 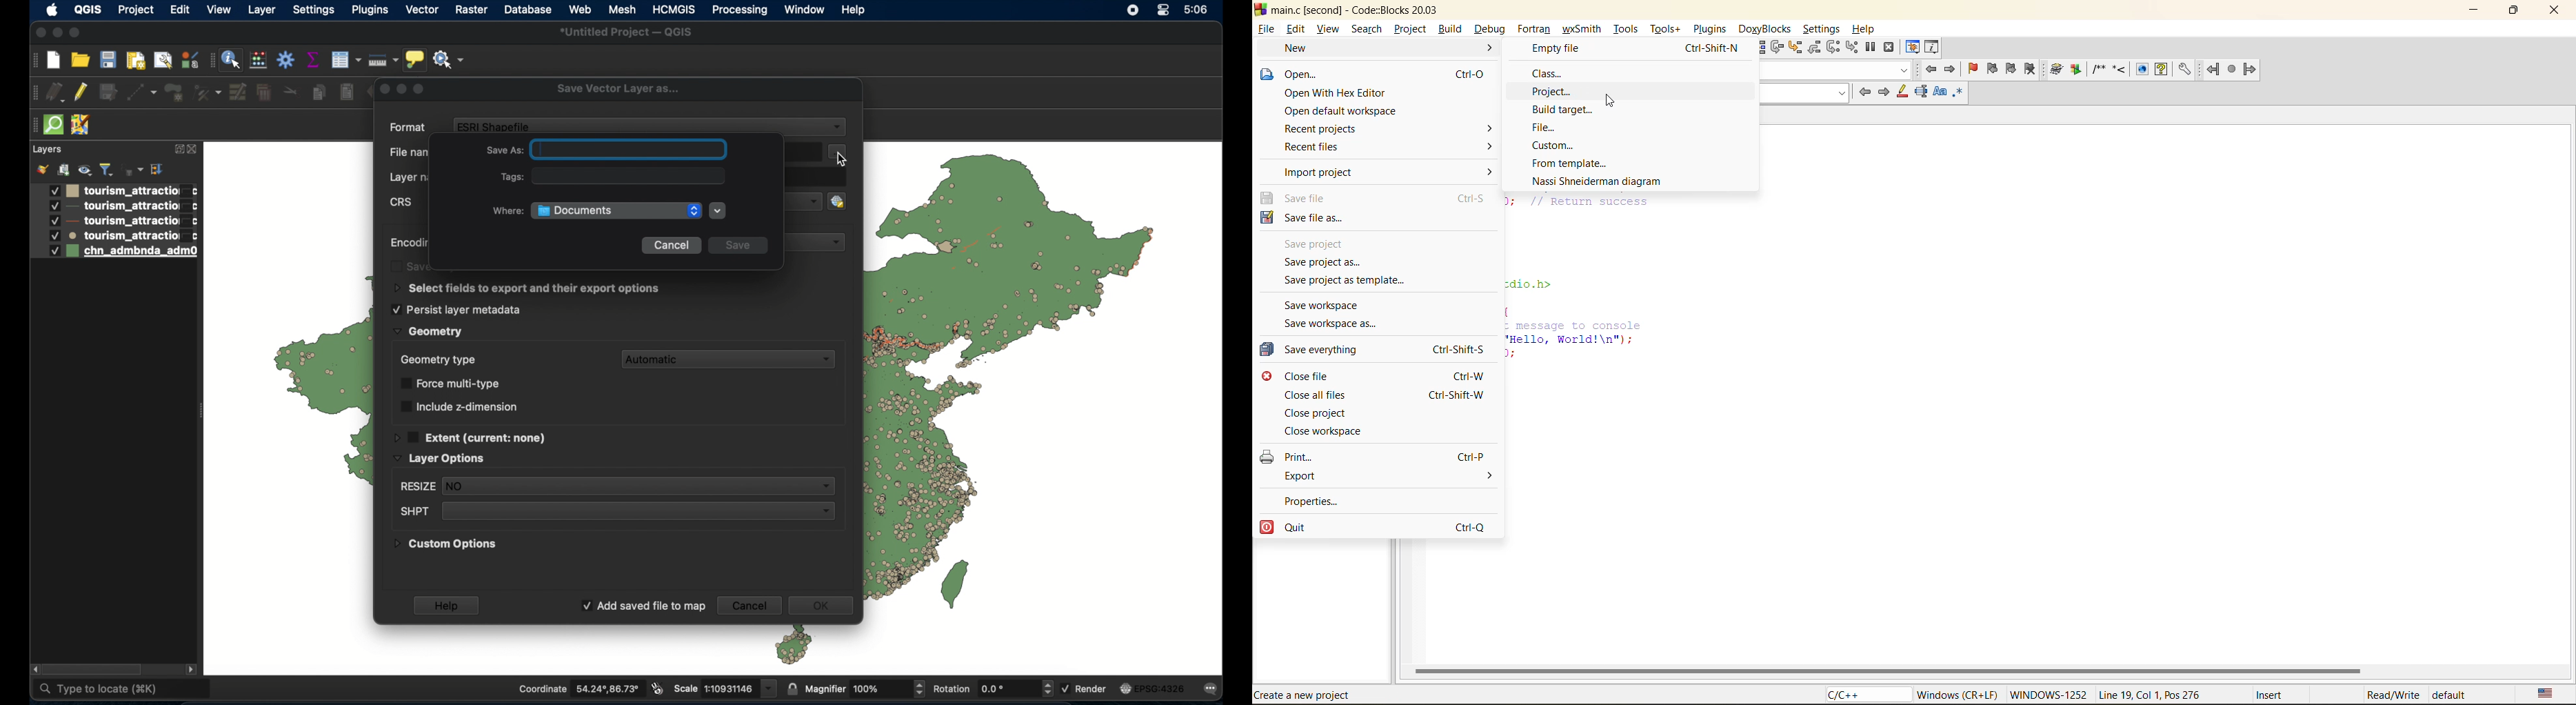 What do you see at coordinates (346, 61) in the screenshot?
I see `open attribute table` at bounding box center [346, 61].